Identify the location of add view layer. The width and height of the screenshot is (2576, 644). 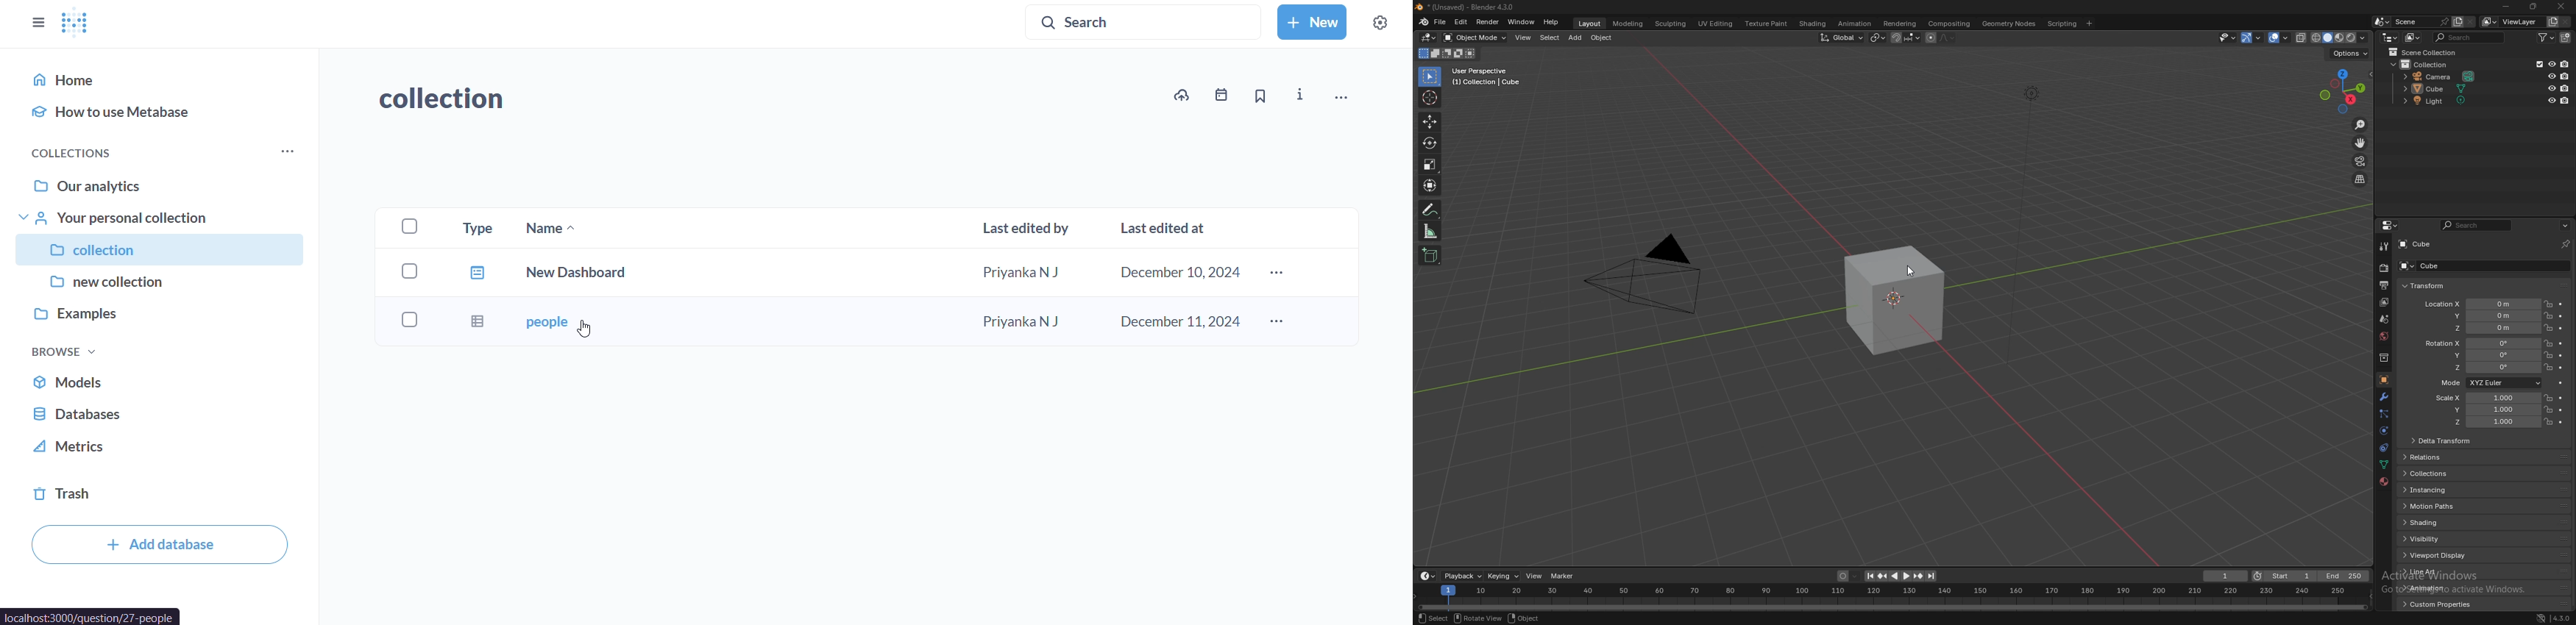
(2552, 21).